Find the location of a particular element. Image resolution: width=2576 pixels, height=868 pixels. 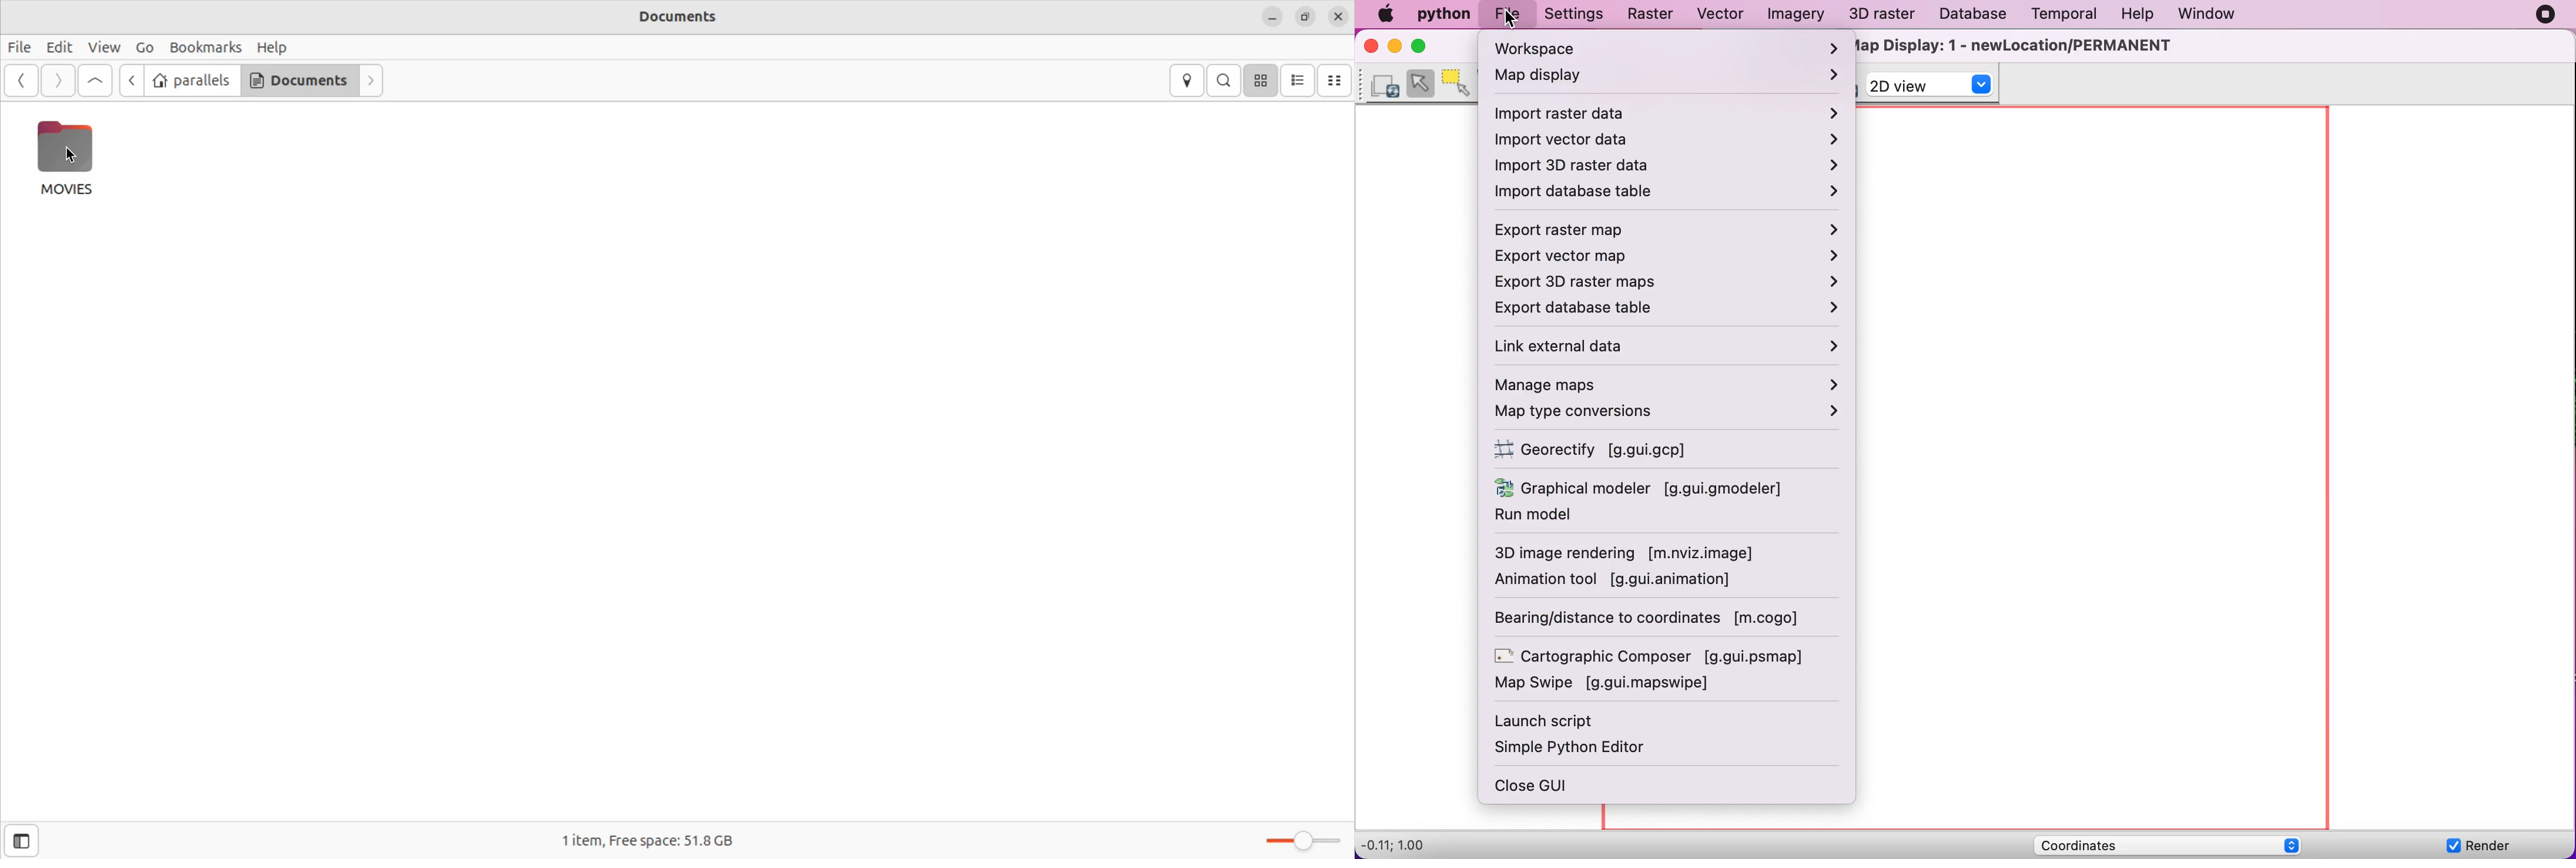

run model is located at coordinates (1566, 519).